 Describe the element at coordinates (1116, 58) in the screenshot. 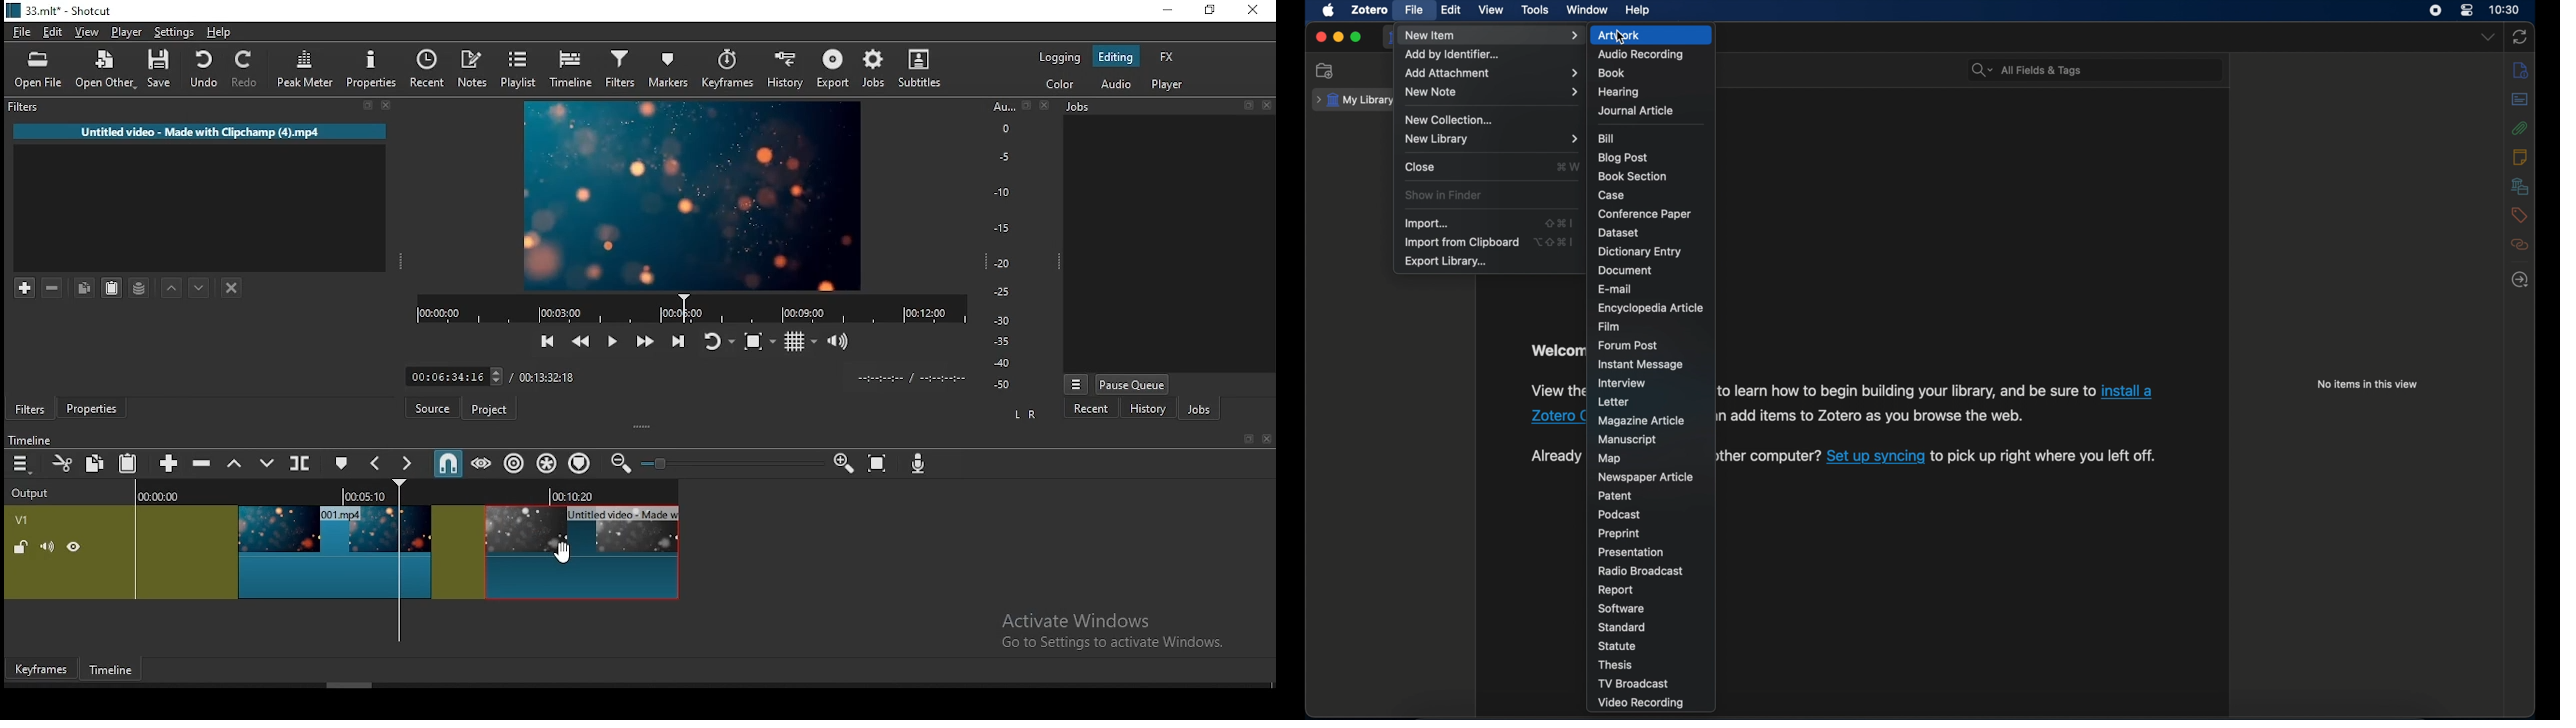

I see `editing` at that location.